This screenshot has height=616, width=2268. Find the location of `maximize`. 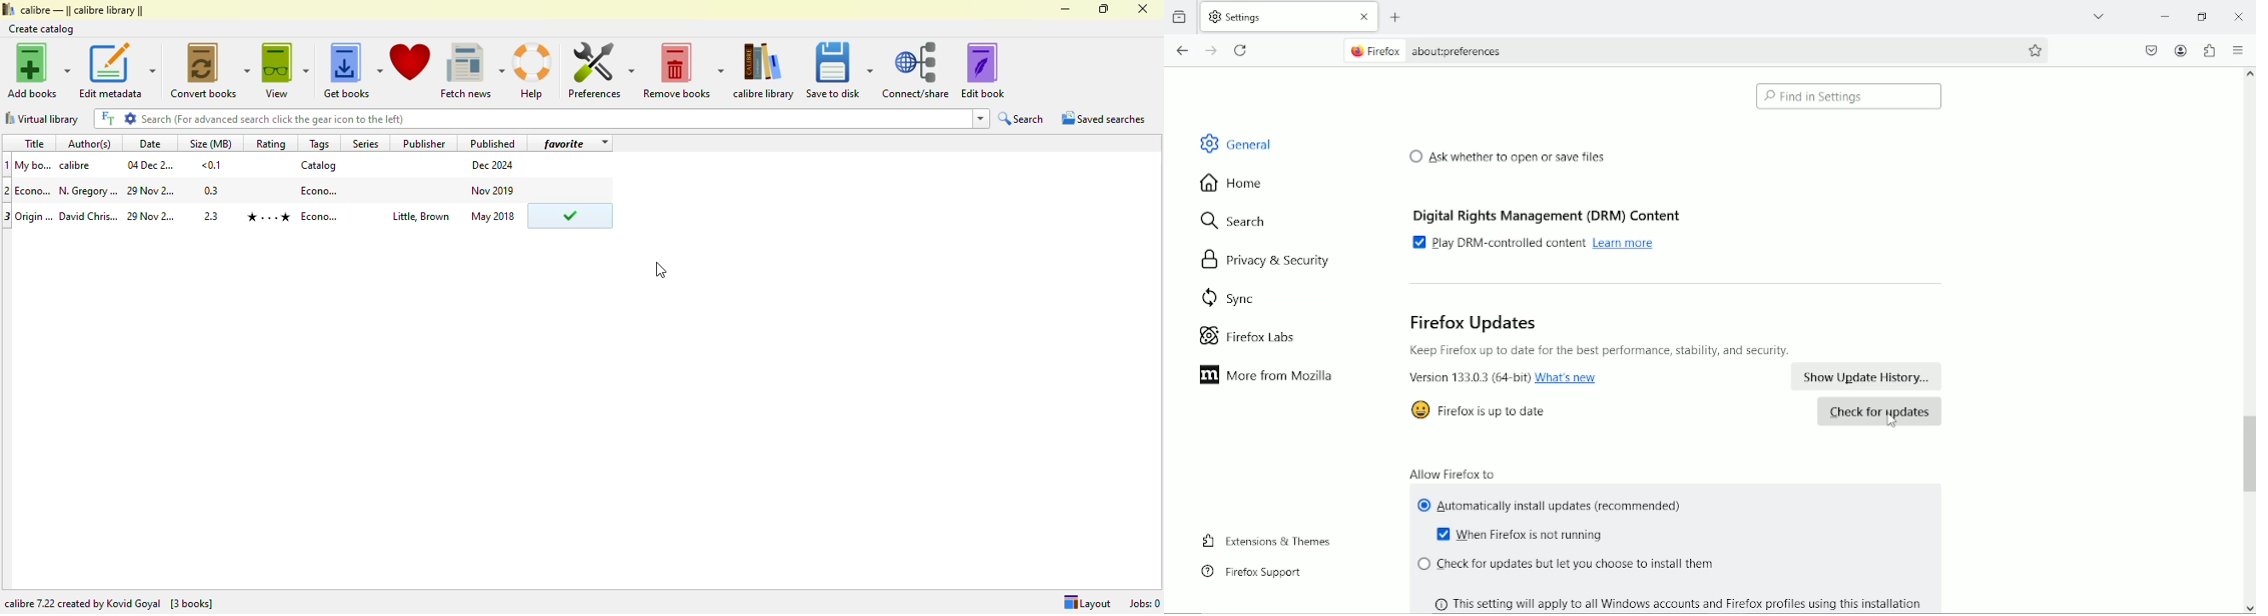

maximize is located at coordinates (1105, 9).